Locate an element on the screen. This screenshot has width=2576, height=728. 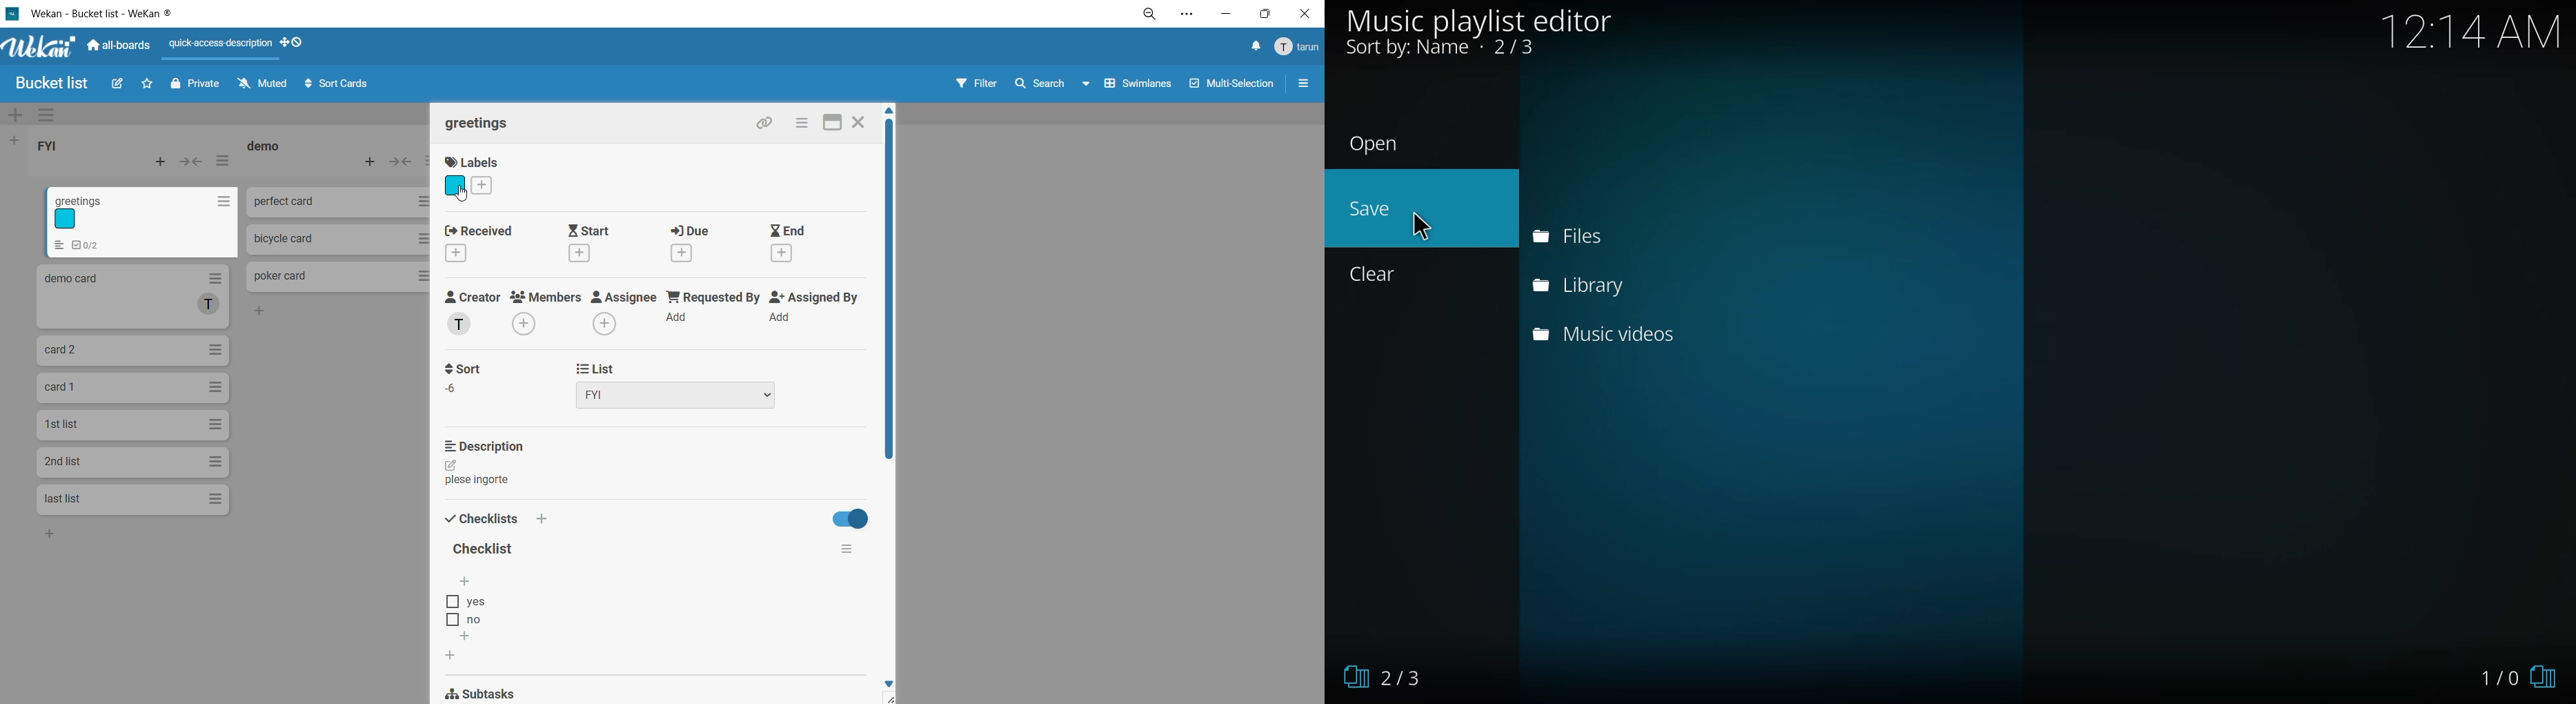
board title is located at coordinates (51, 83).